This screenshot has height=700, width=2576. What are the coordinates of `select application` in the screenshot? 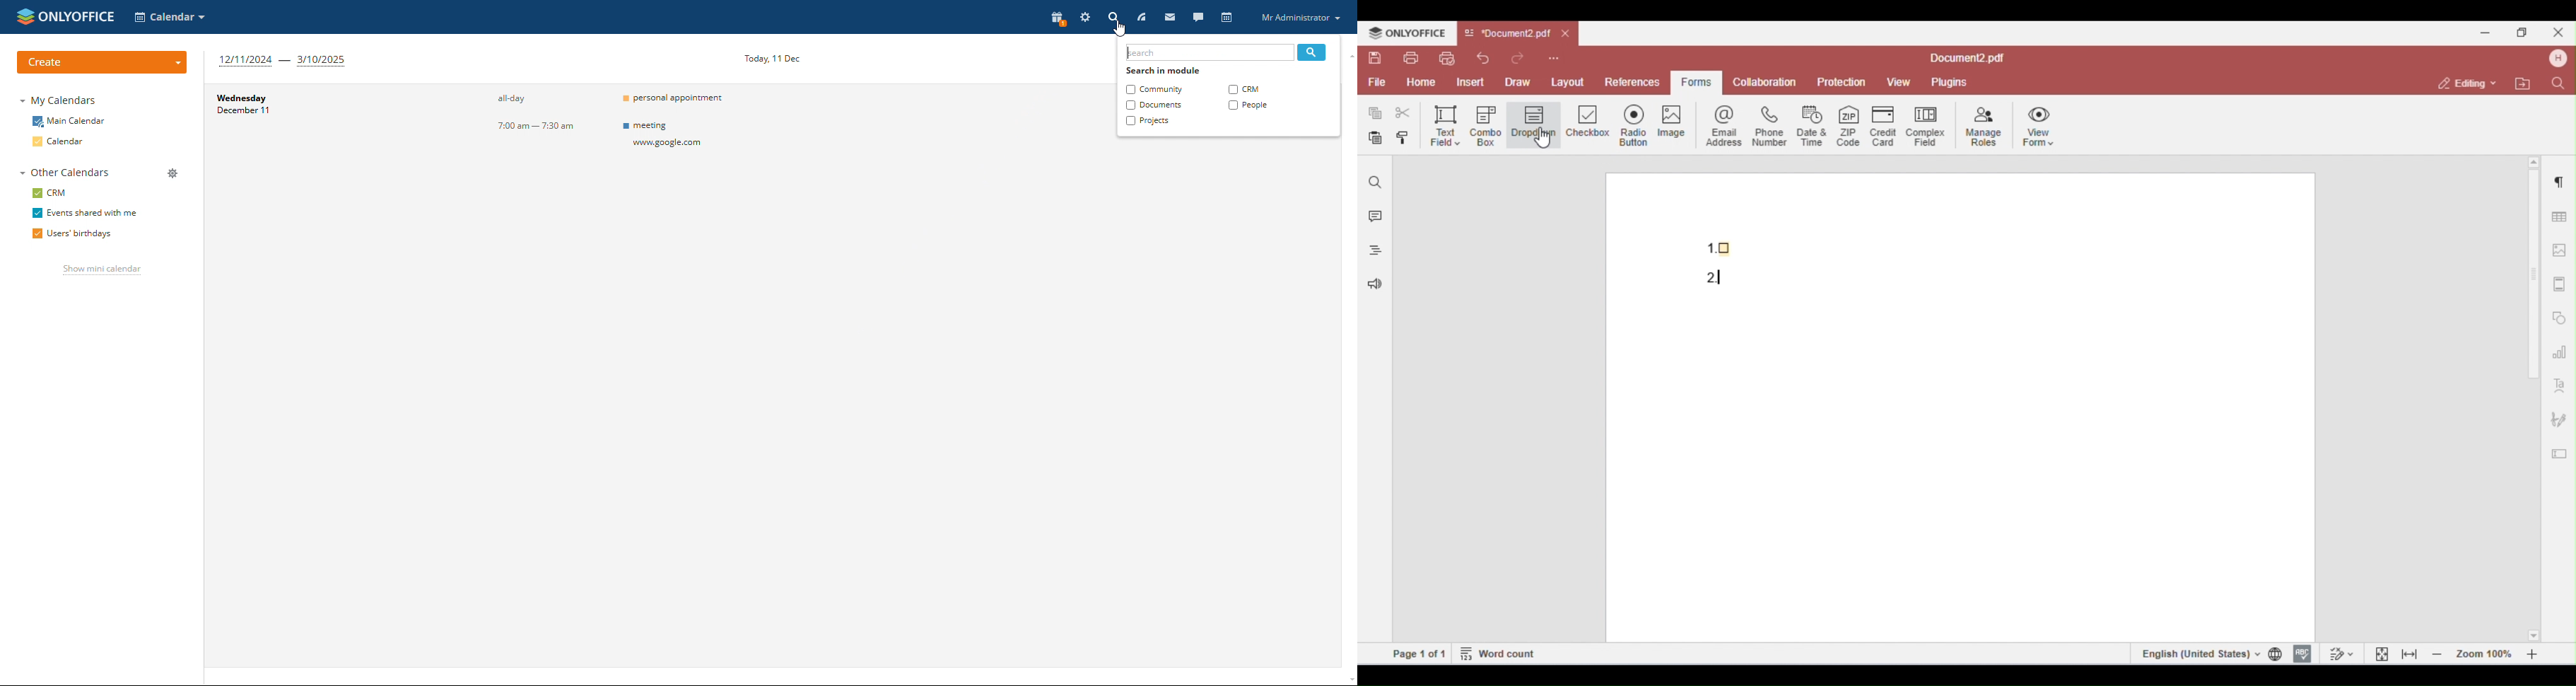 It's located at (170, 17).